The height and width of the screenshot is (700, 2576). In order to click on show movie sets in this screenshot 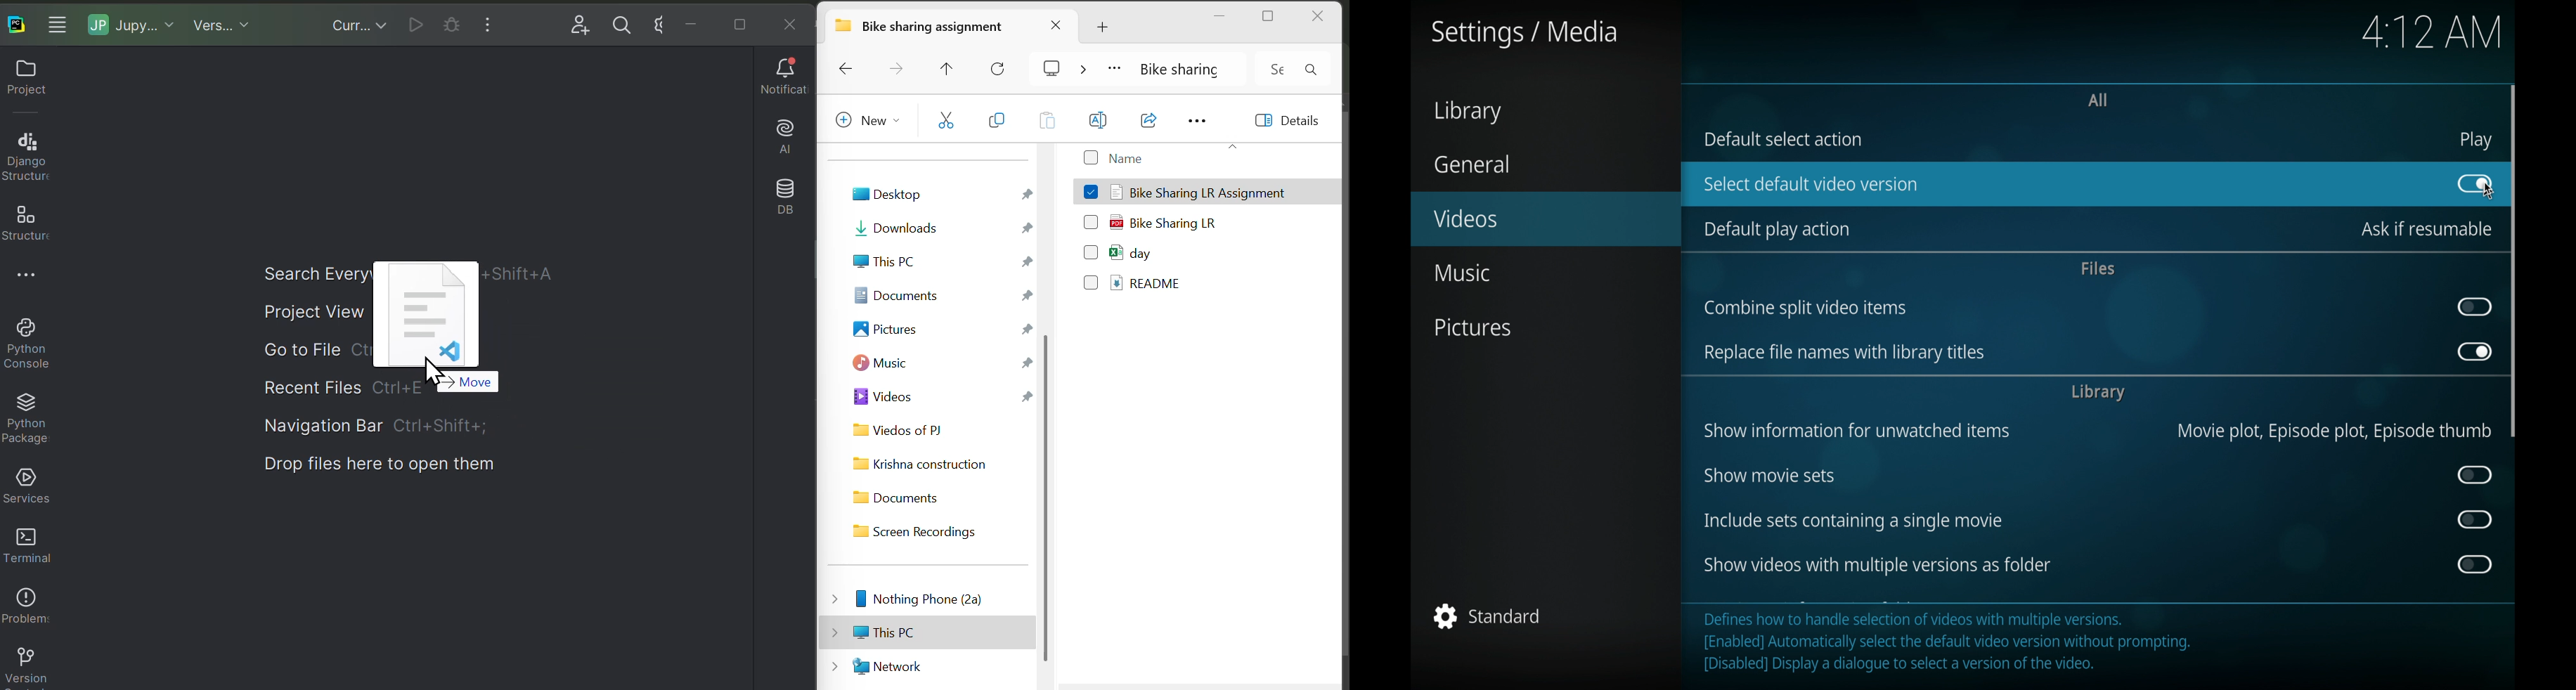, I will do `click(1769, 476)`.